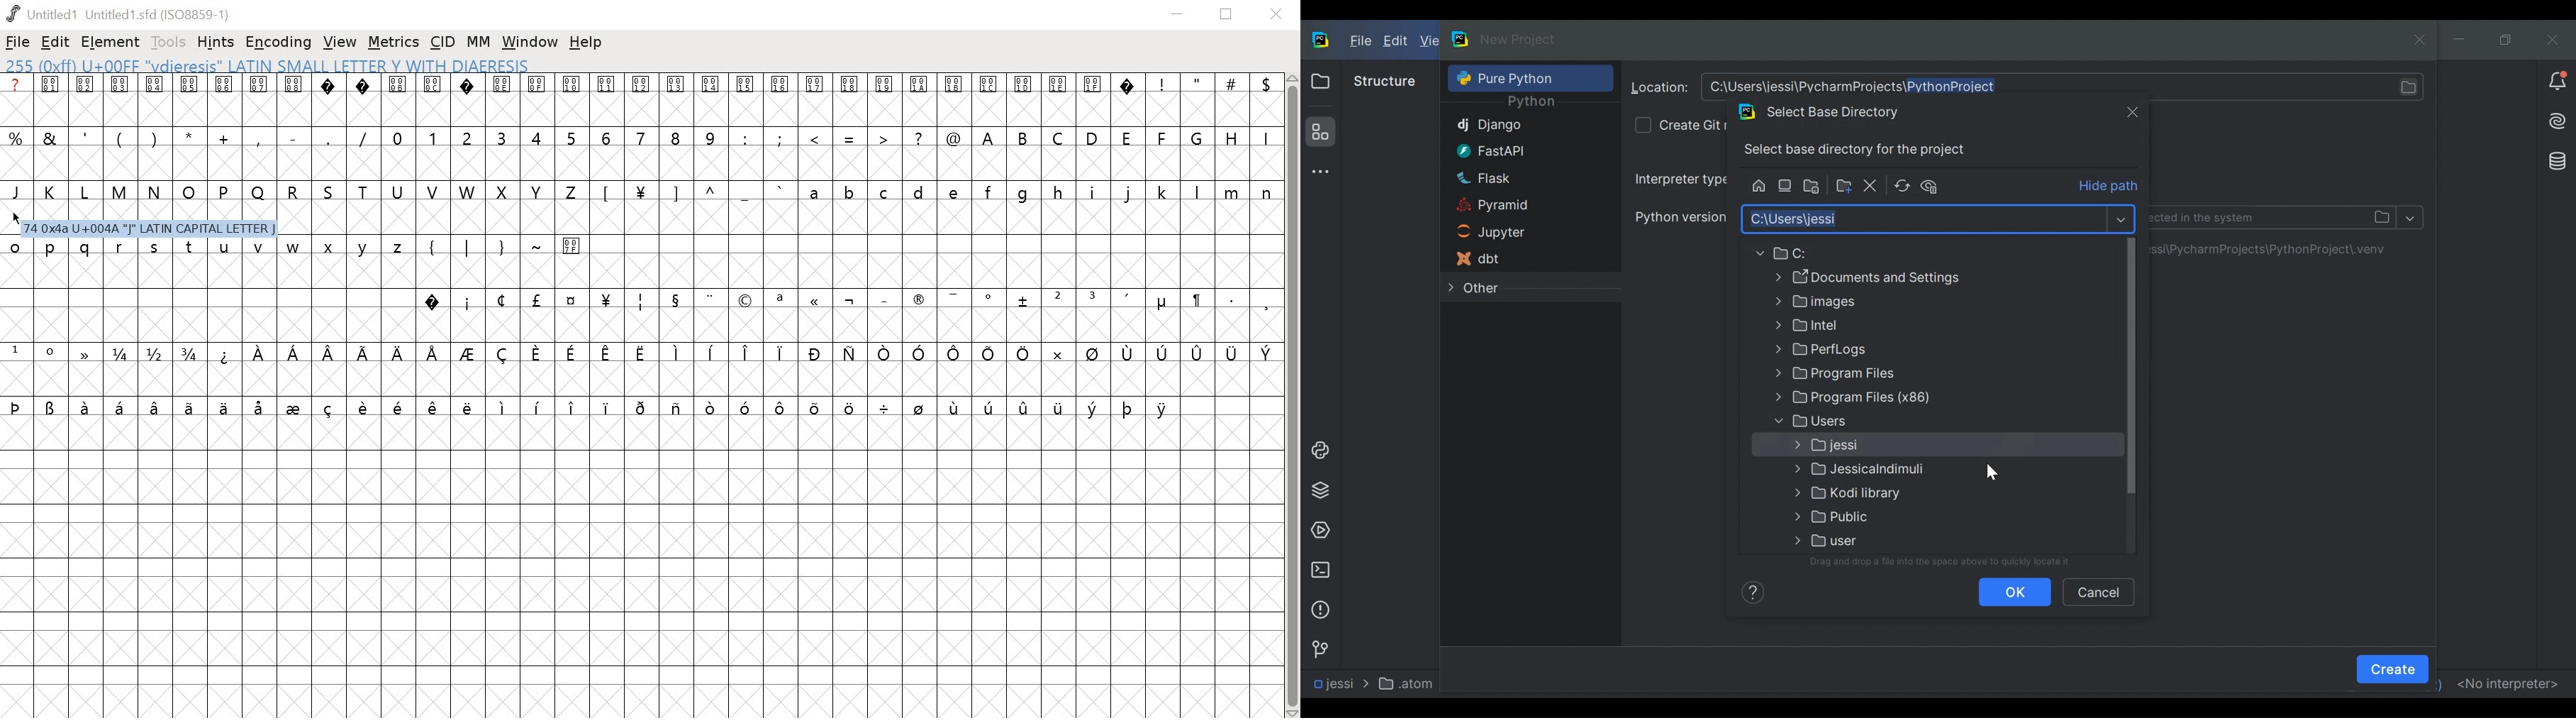  What do you see at coordinates (268, 65) in the screenshot?
I see `255 (0xff) U+00FF "vdieresis" LATIN SMALL LETTER Y WITH DIAERESIS` at bounding box center [268, 65].